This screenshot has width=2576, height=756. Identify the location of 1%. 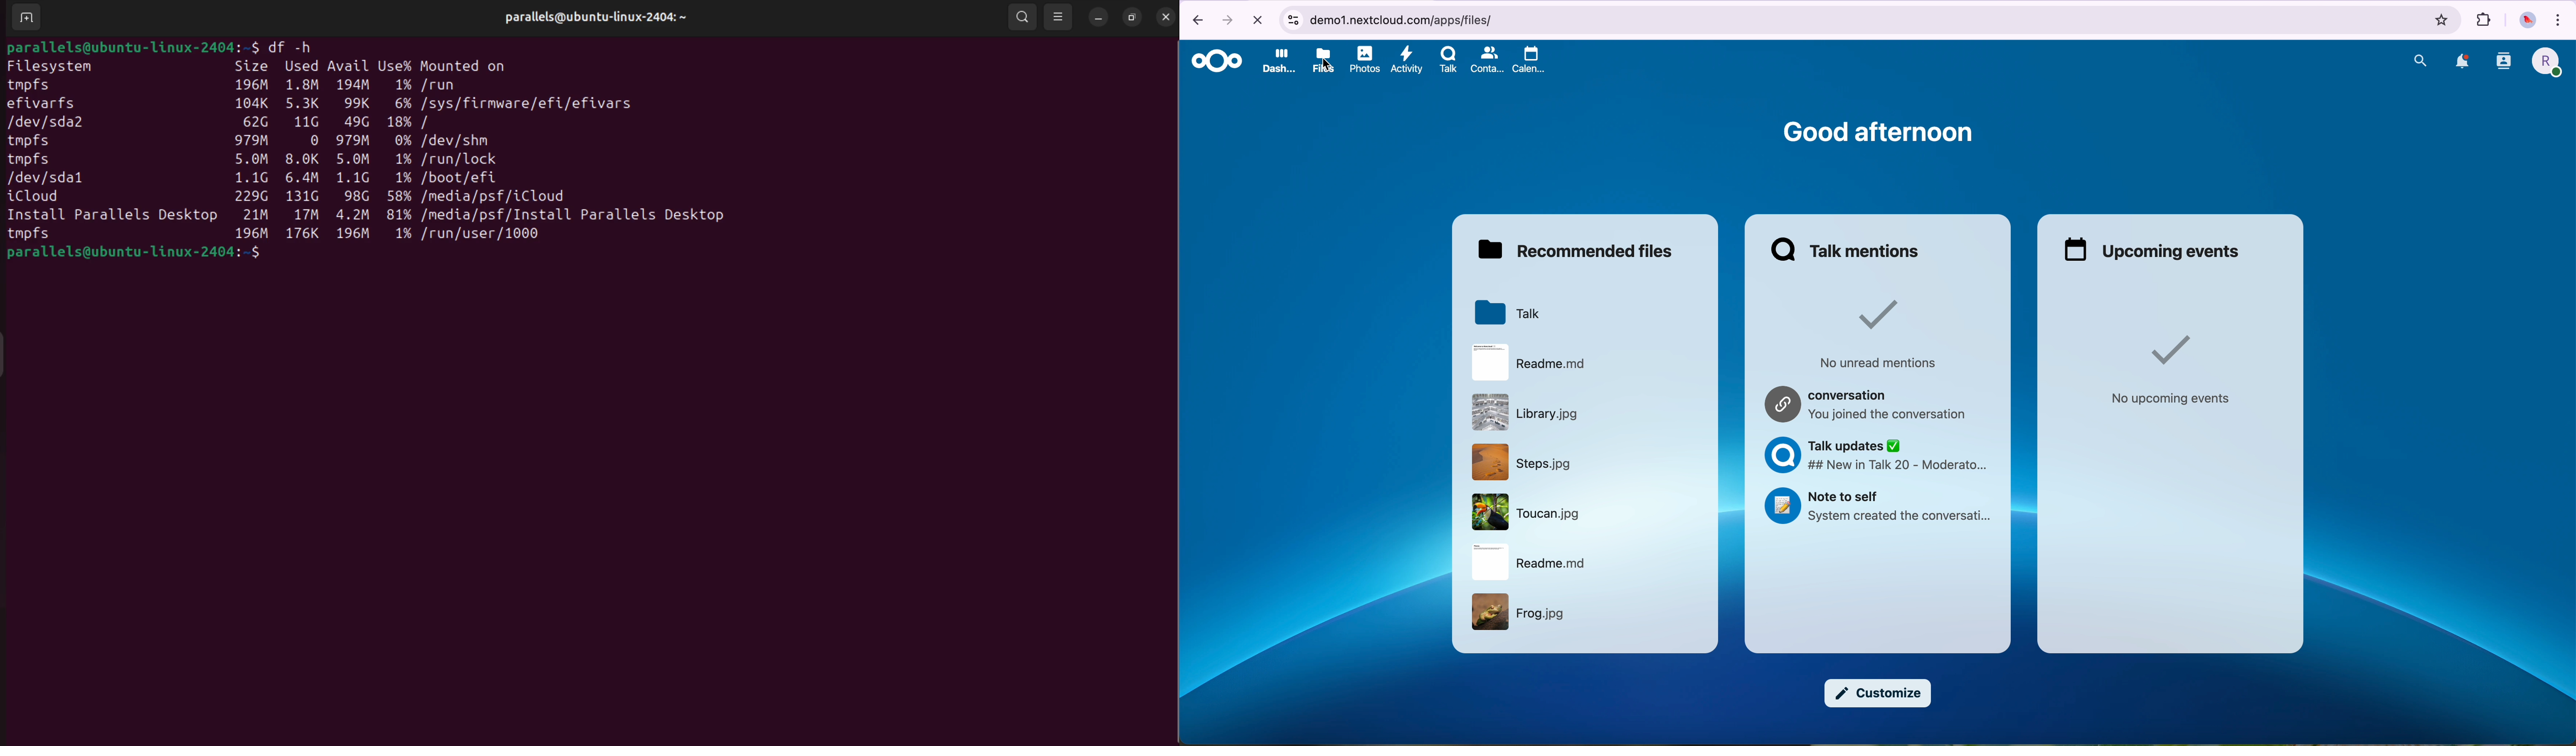
(406, 86).